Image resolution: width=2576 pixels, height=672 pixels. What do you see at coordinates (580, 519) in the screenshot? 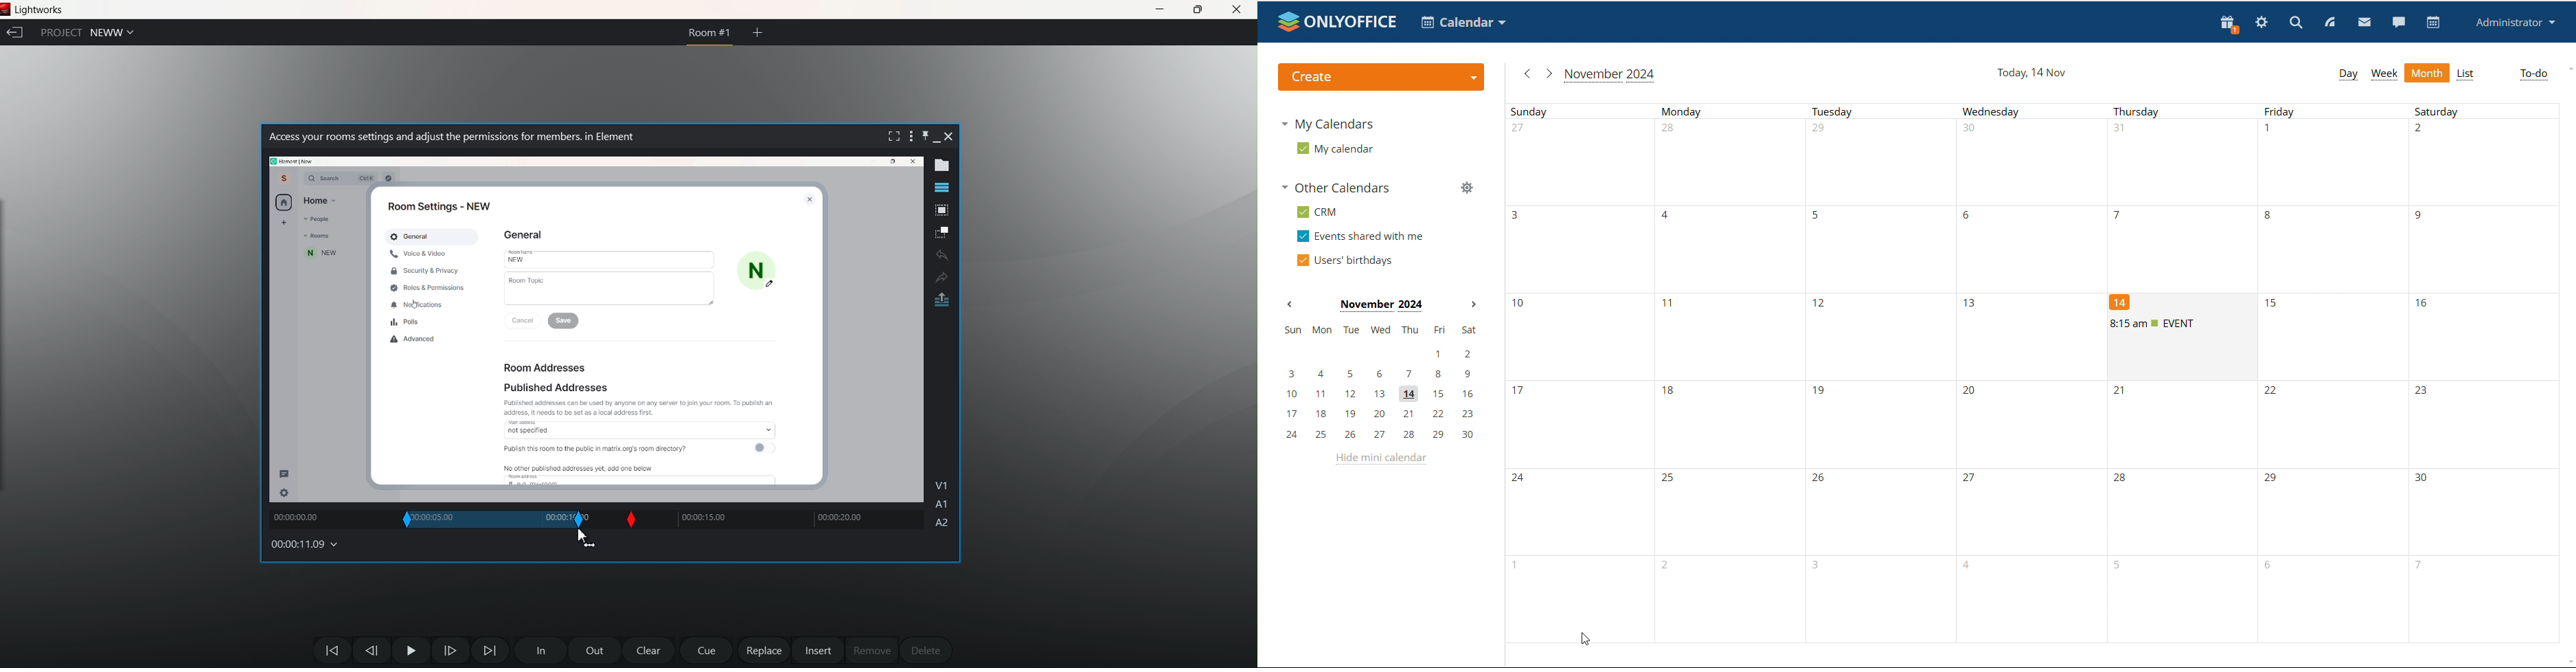
I see `out slip position changed` at bounding box center [580, 519].